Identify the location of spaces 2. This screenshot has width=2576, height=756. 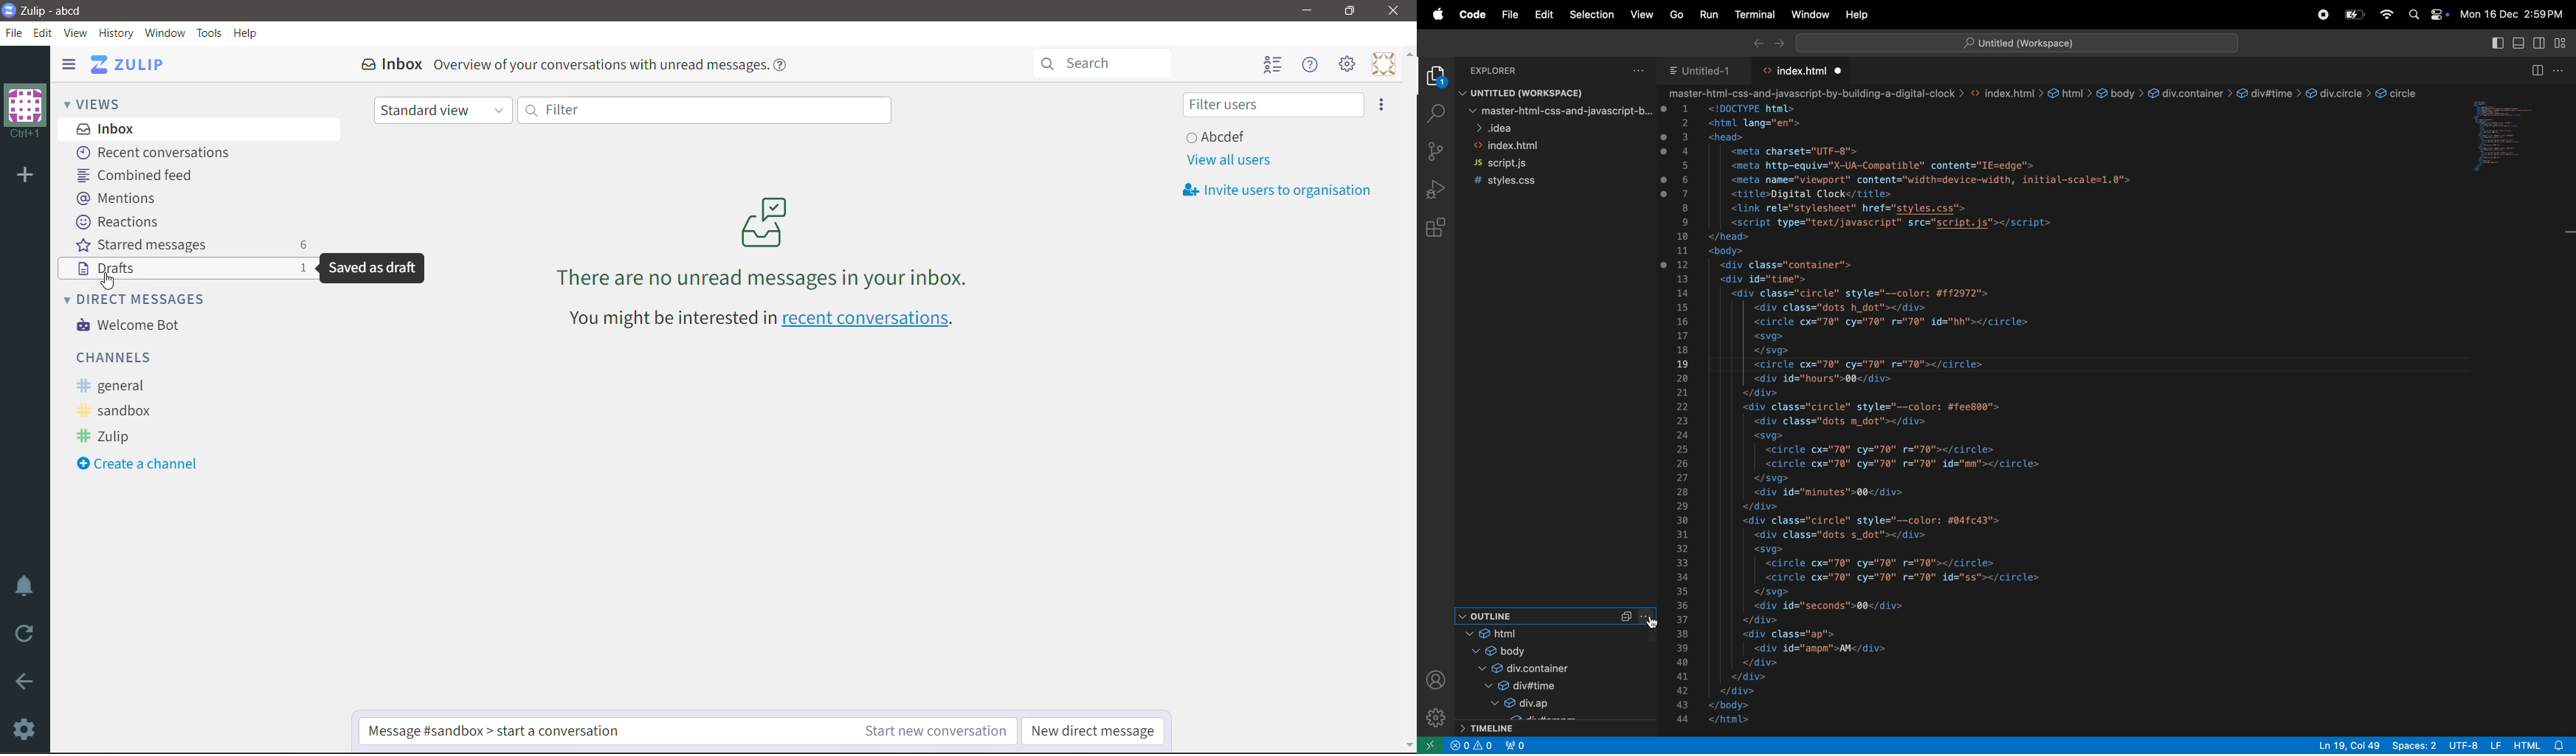
(2417, 746).